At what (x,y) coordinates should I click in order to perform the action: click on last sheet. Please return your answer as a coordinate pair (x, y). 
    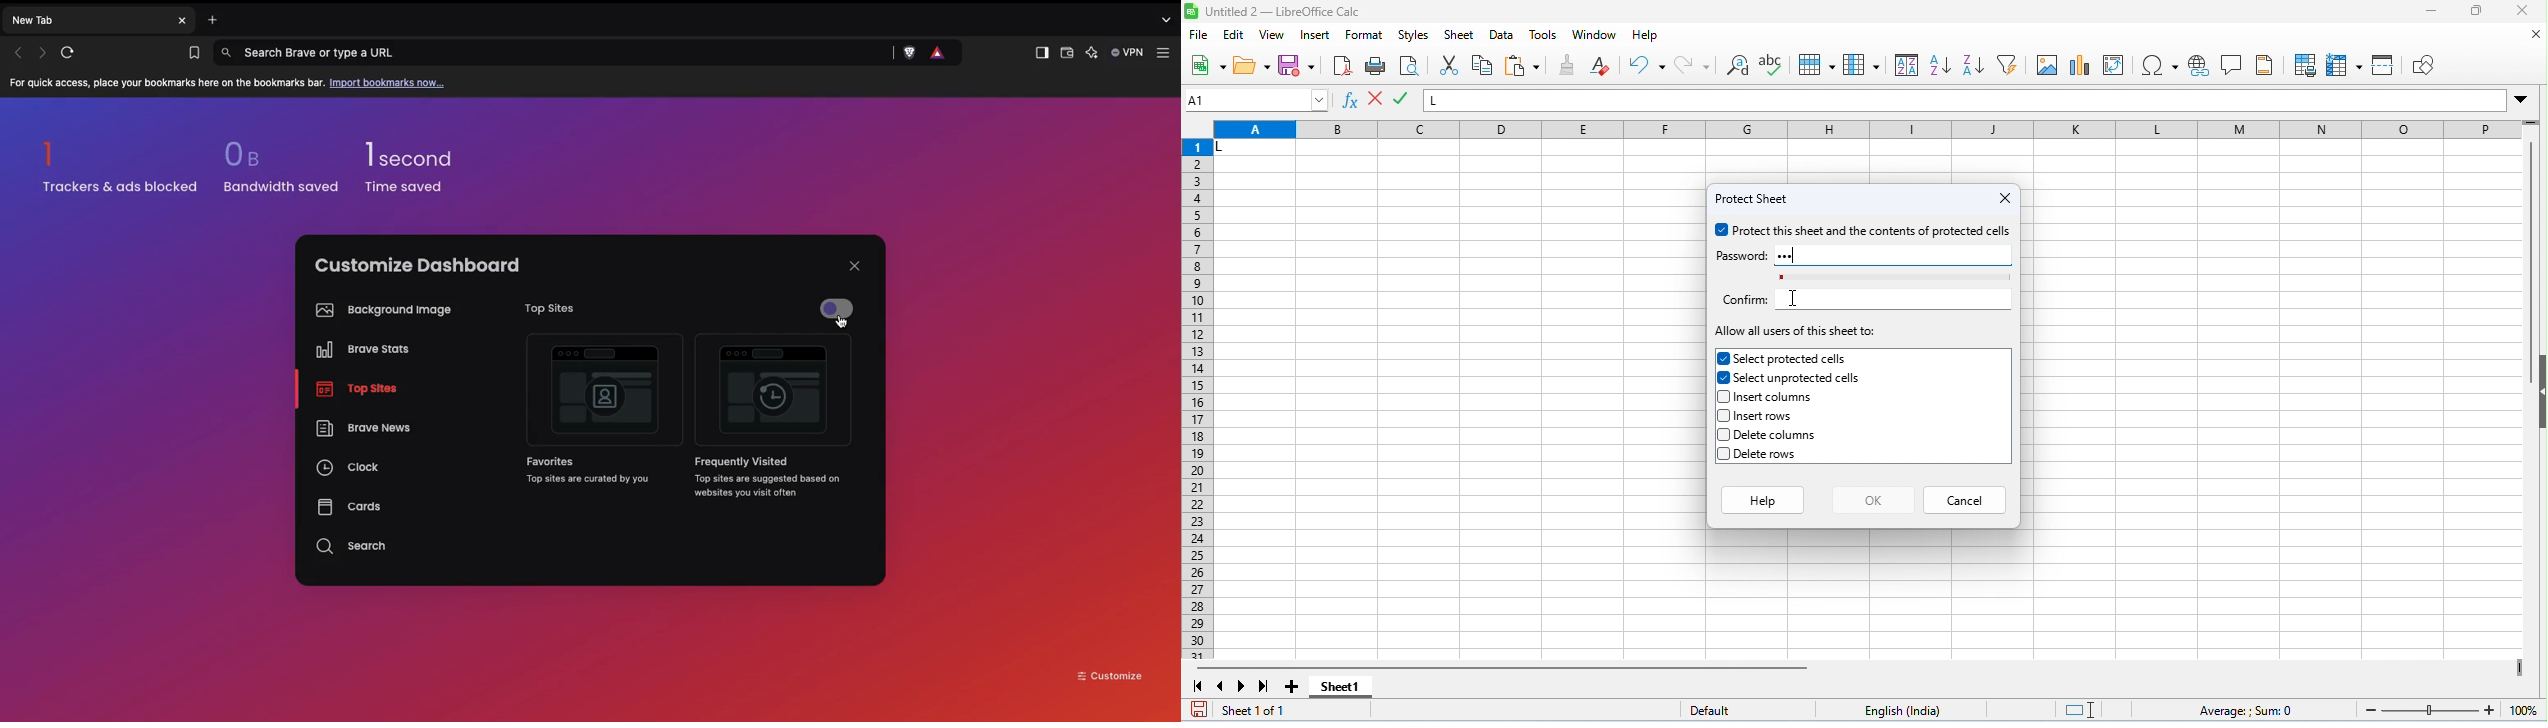
    Looking at the image, I should click on (1264, 686).